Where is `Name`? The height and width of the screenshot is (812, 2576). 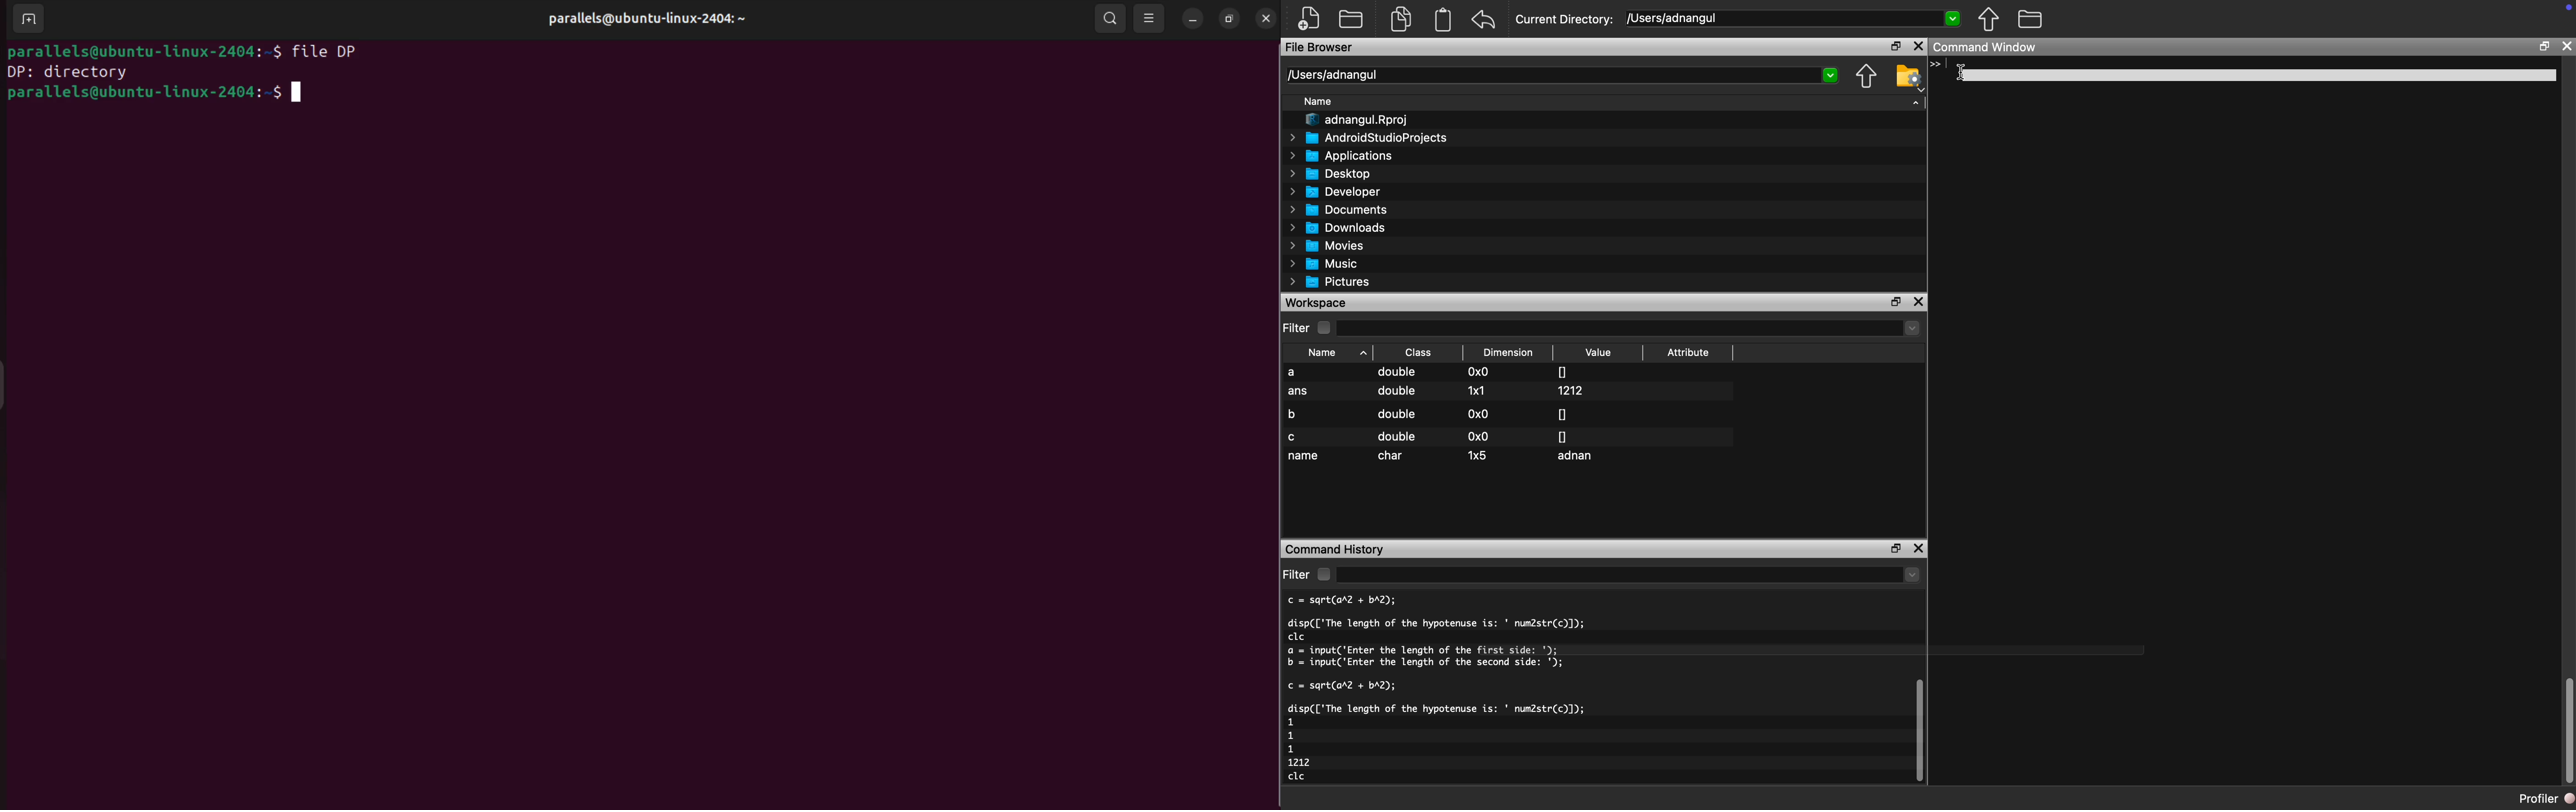
Name is located at coordinates (1331, 352).